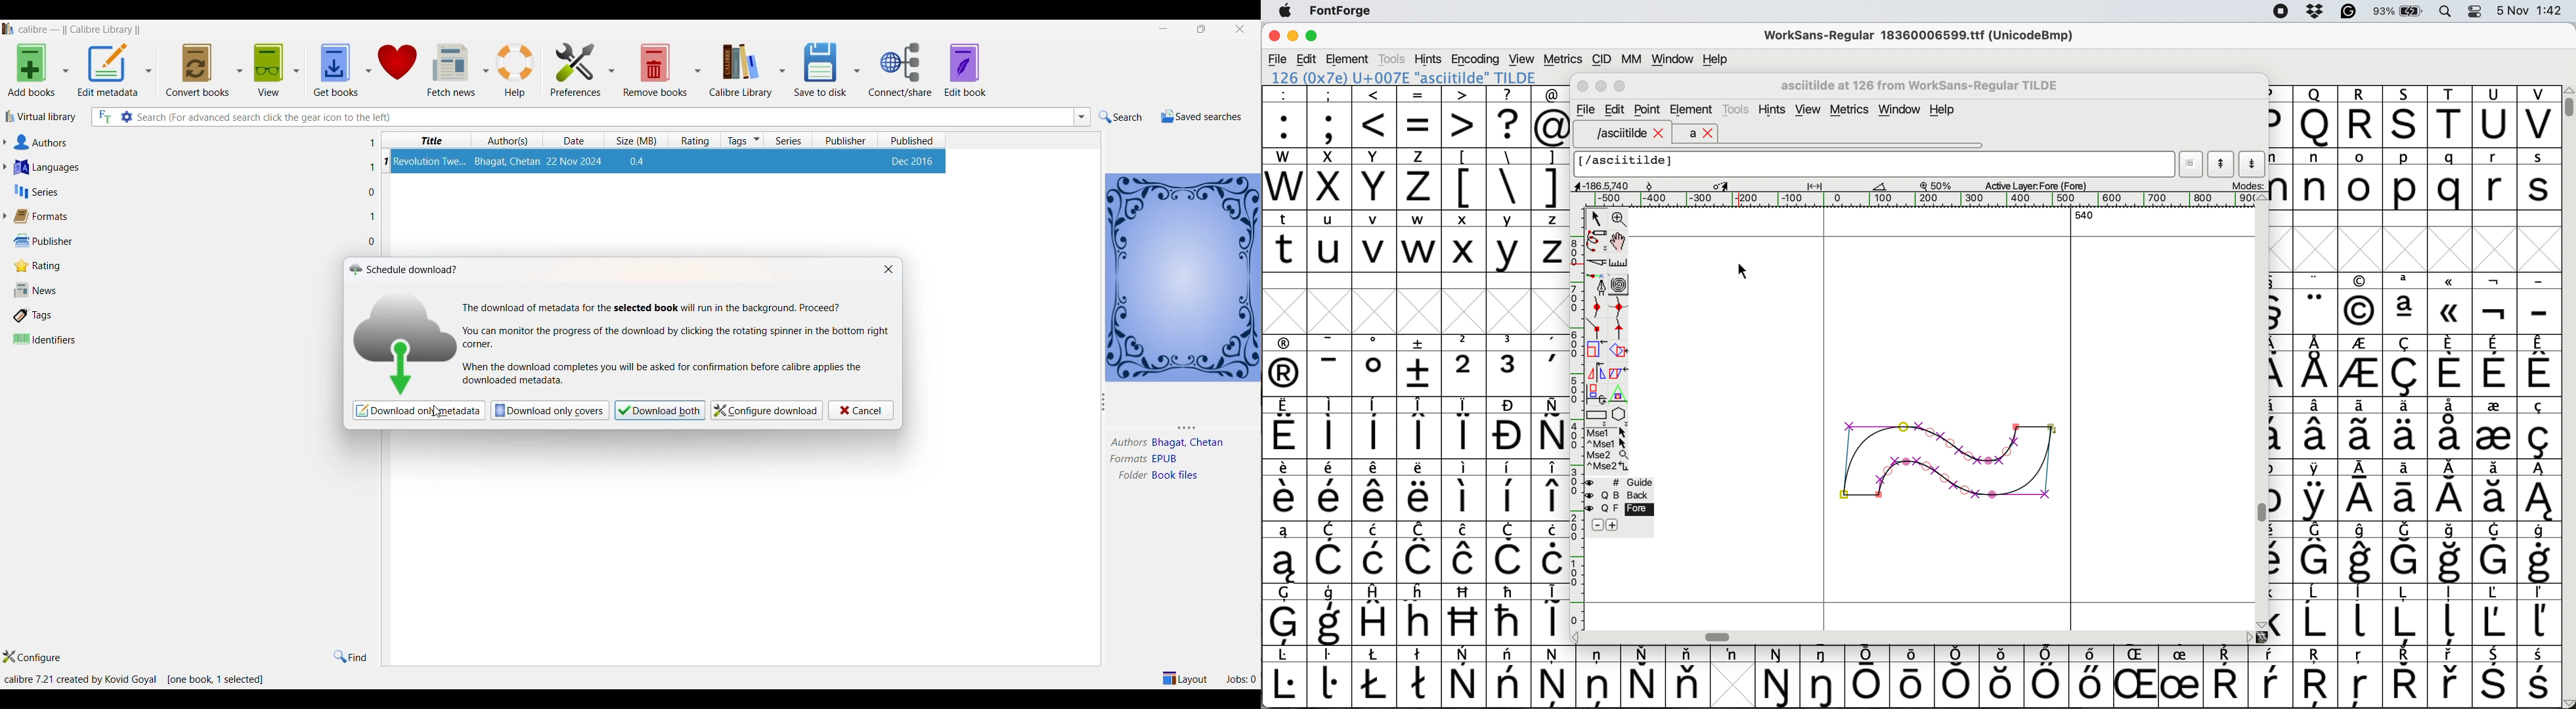  Describe the element at coordinates (1130, 476) in the screenshot. I see `folder` at that location.